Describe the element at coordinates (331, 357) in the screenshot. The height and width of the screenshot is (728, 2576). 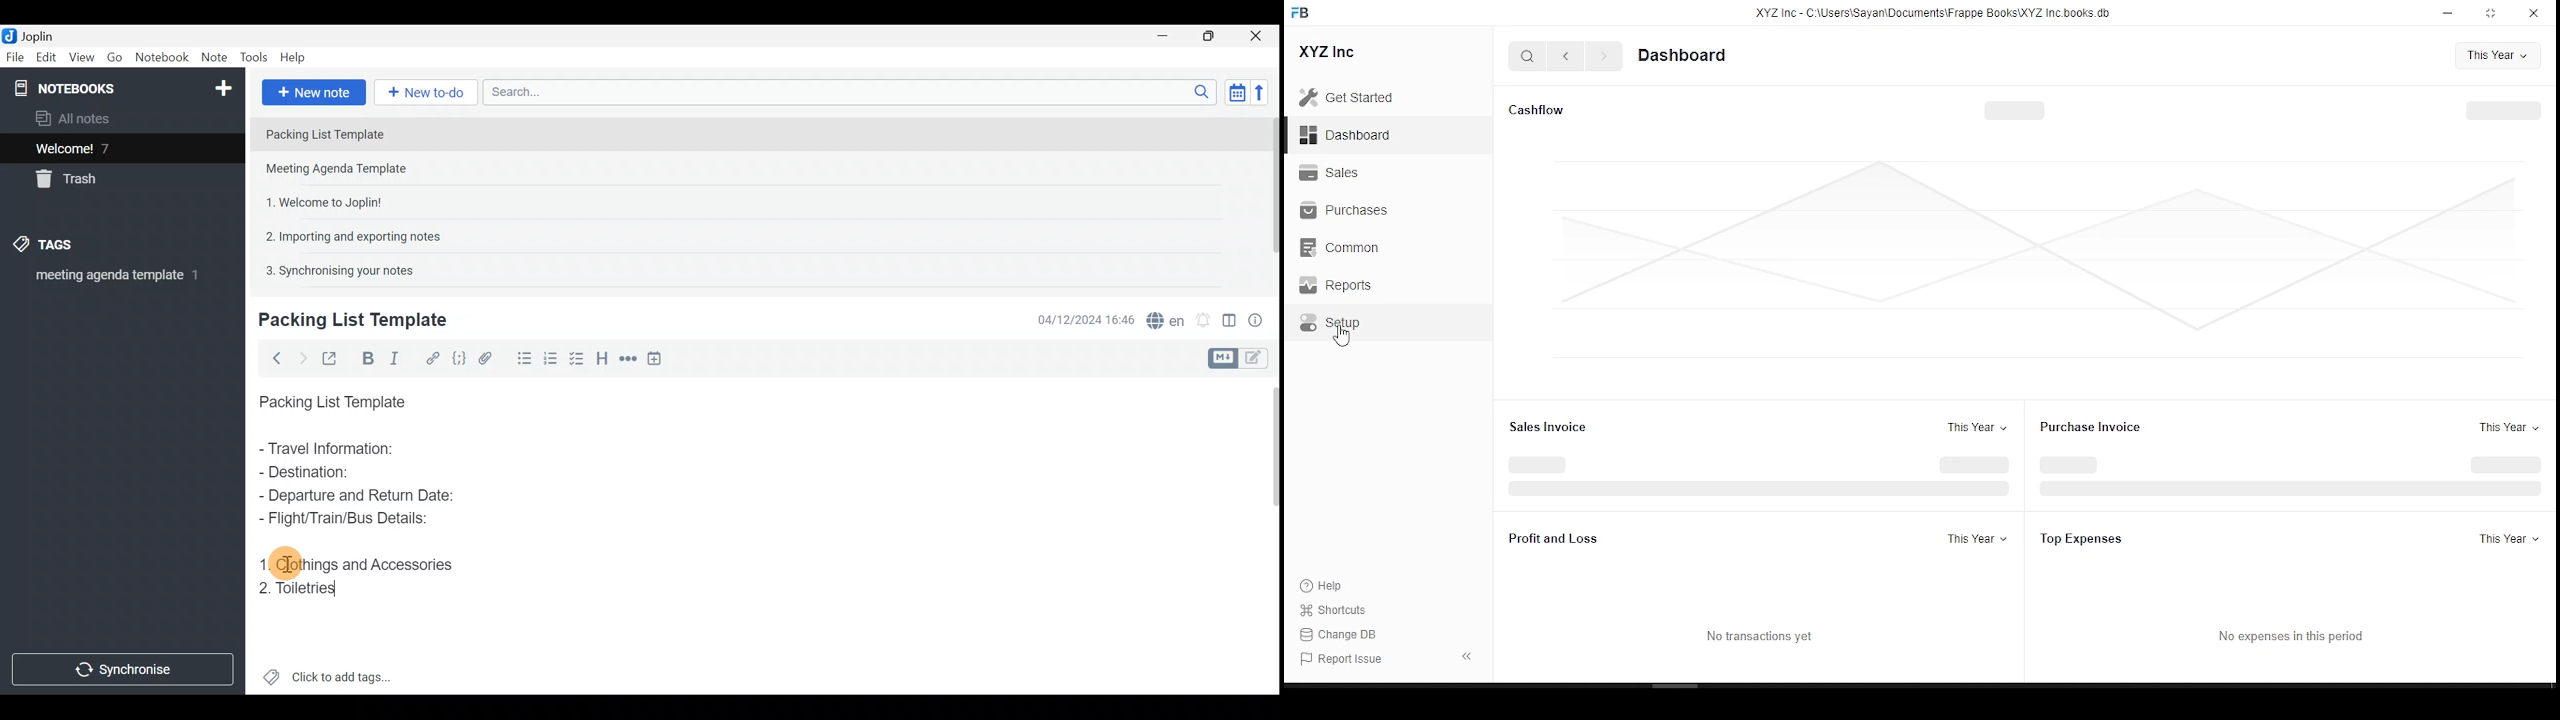
I see `Toggle external editing` at that location.